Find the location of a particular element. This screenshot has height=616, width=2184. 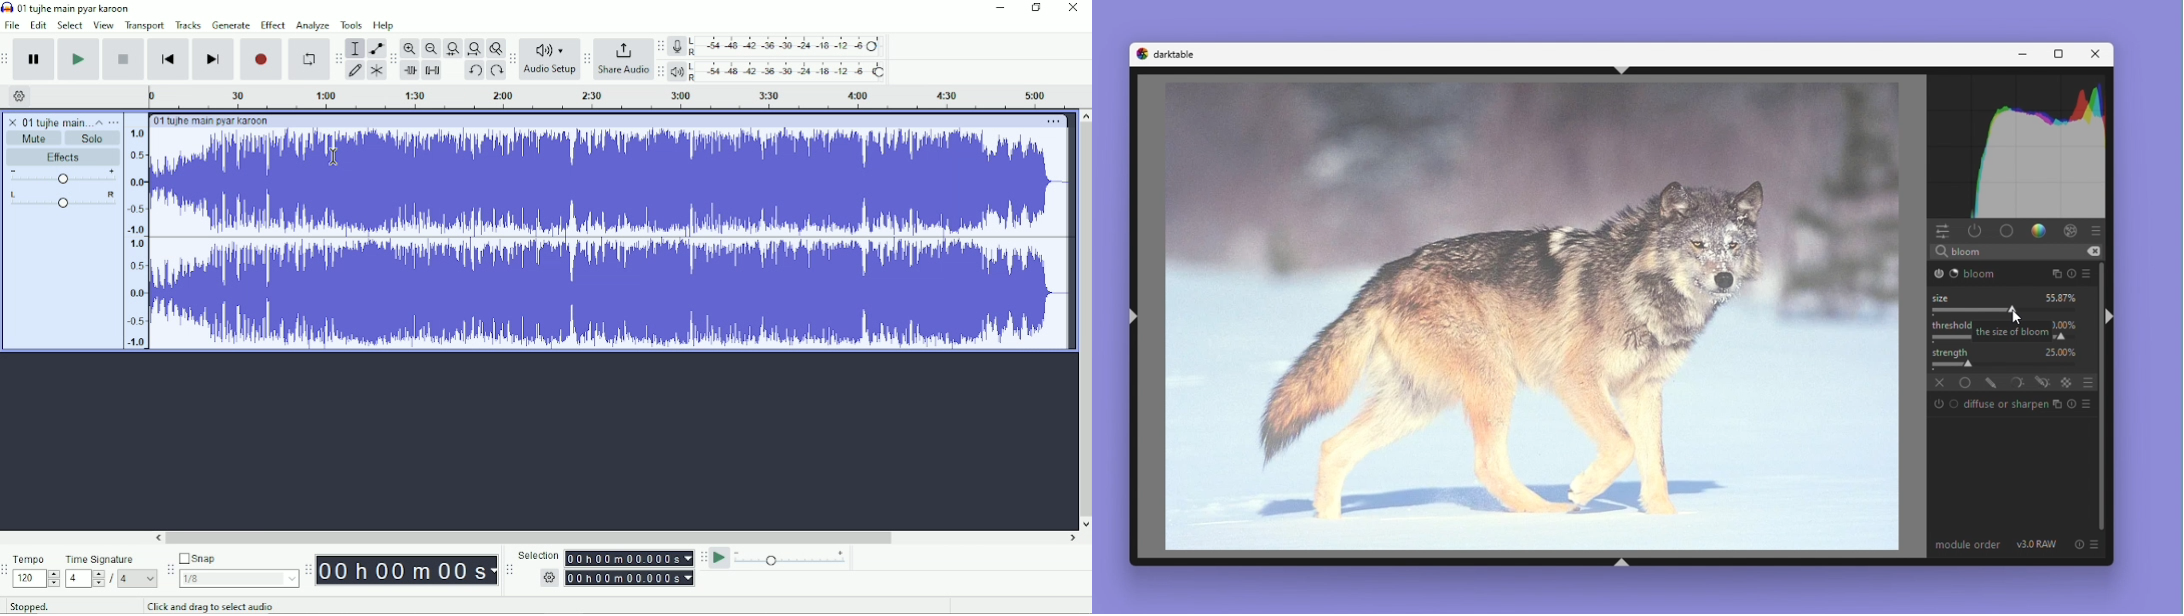

Bloom is located at coordinates (1975, 275).